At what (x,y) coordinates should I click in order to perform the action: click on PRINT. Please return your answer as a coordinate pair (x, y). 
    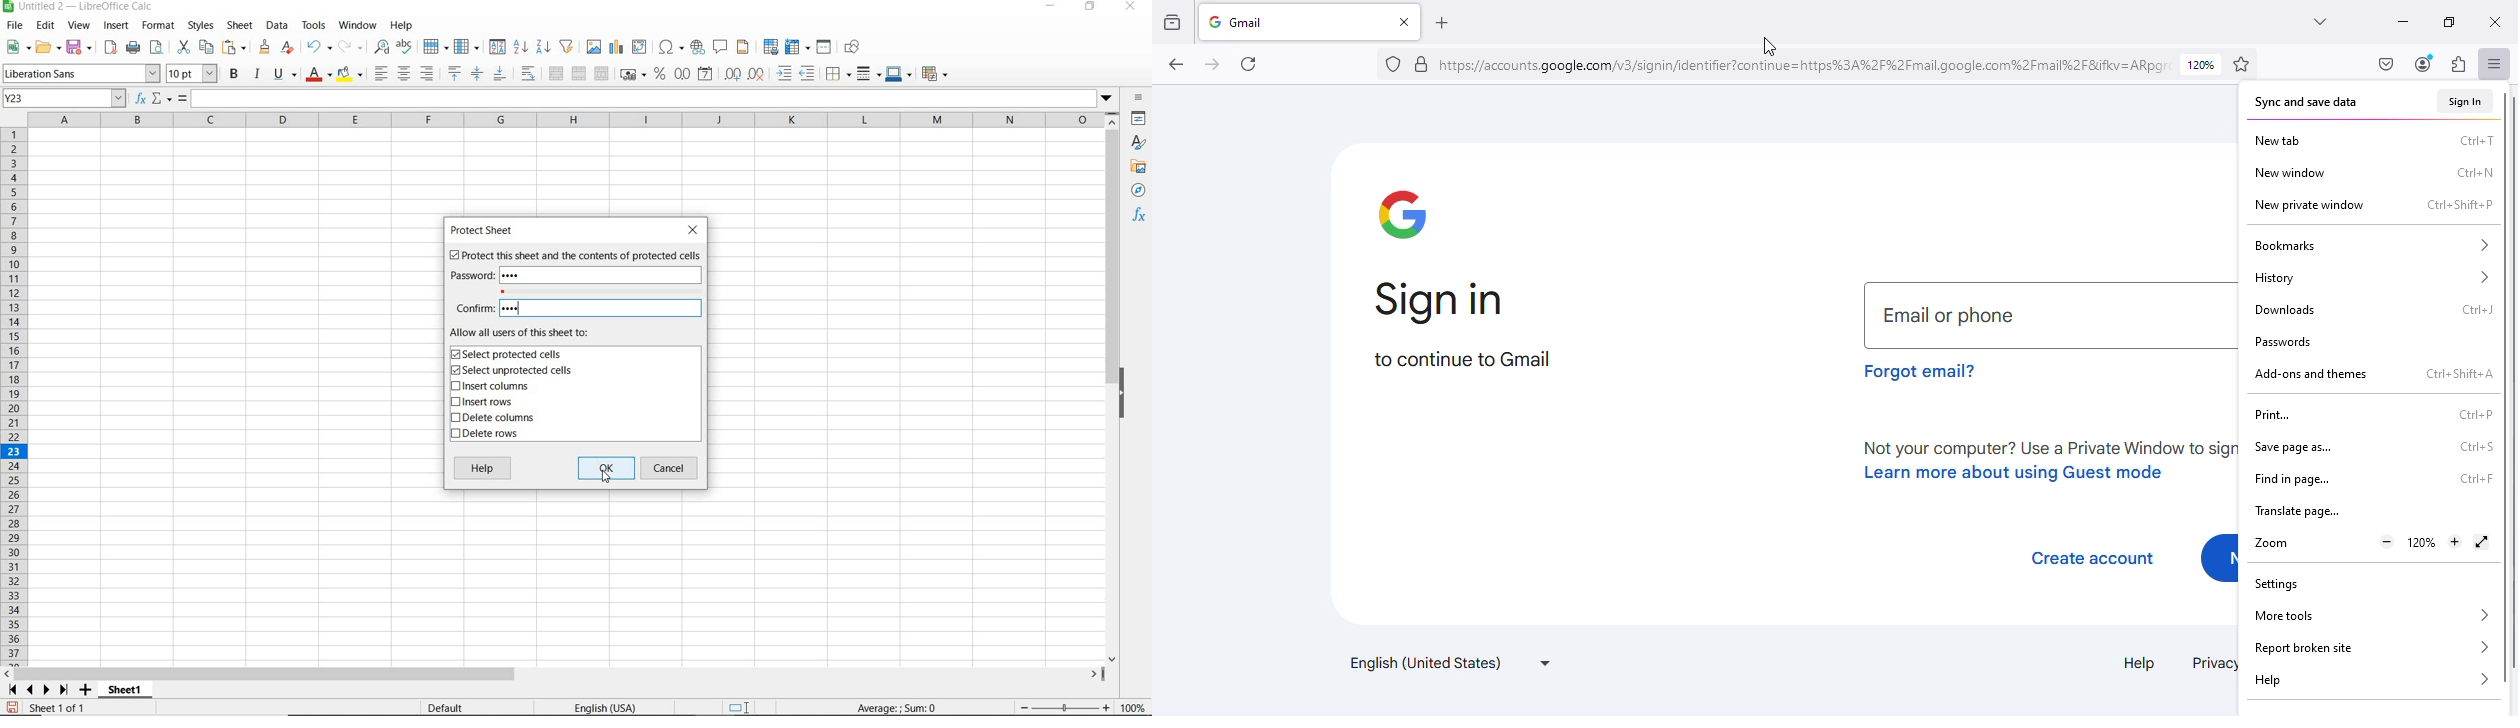
    Looking at the image, I should click on (133, 48).